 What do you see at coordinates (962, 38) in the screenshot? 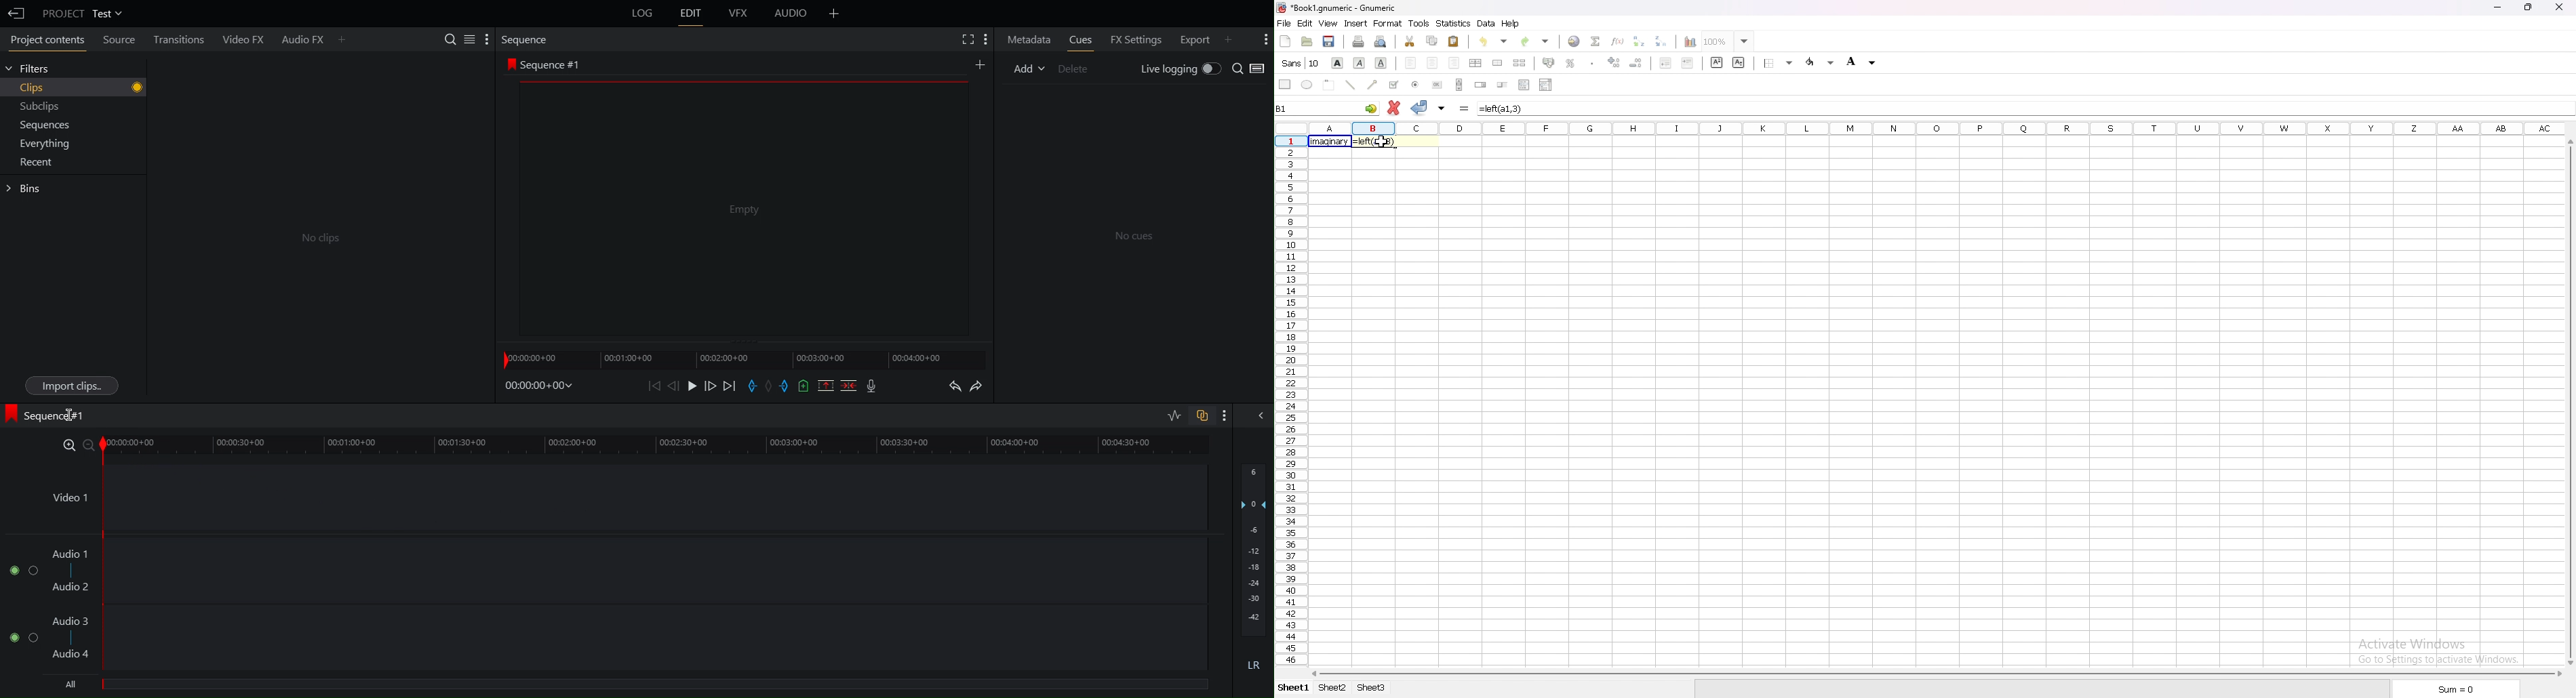
I see `Fullscreen` at bounding box center [962, 38].